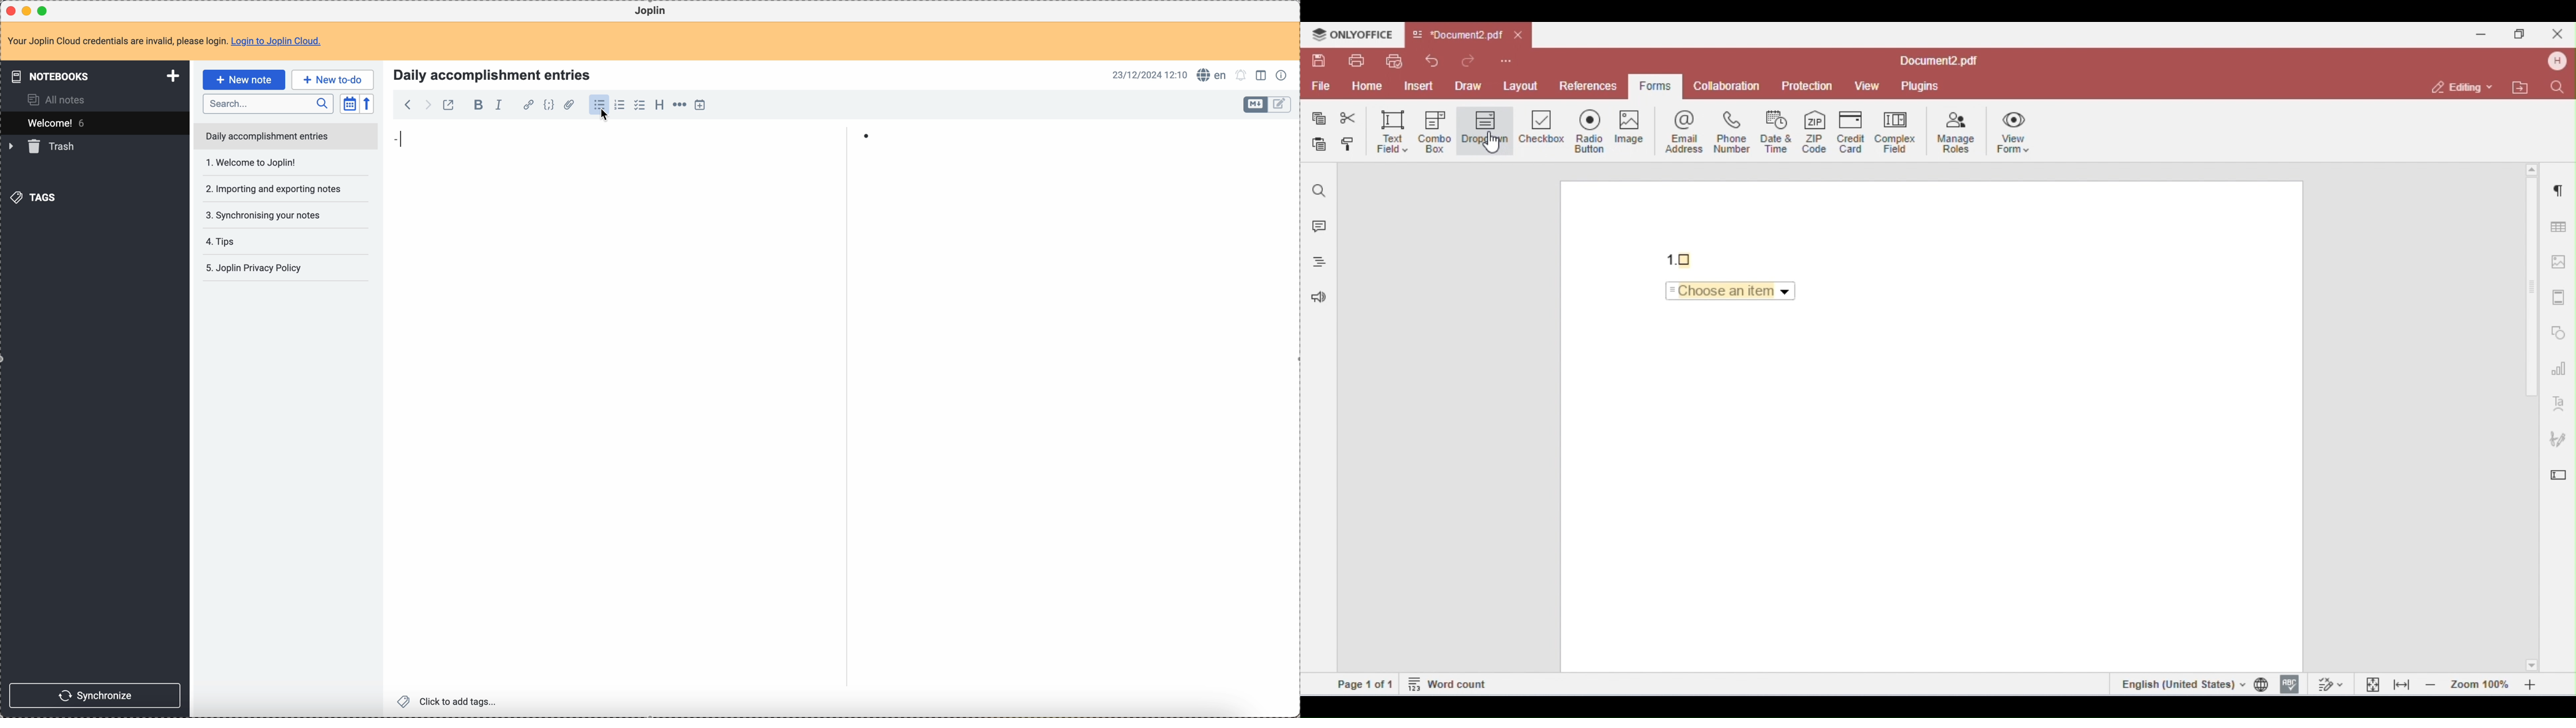  I want to click on set notifications, so click(1242, 76).